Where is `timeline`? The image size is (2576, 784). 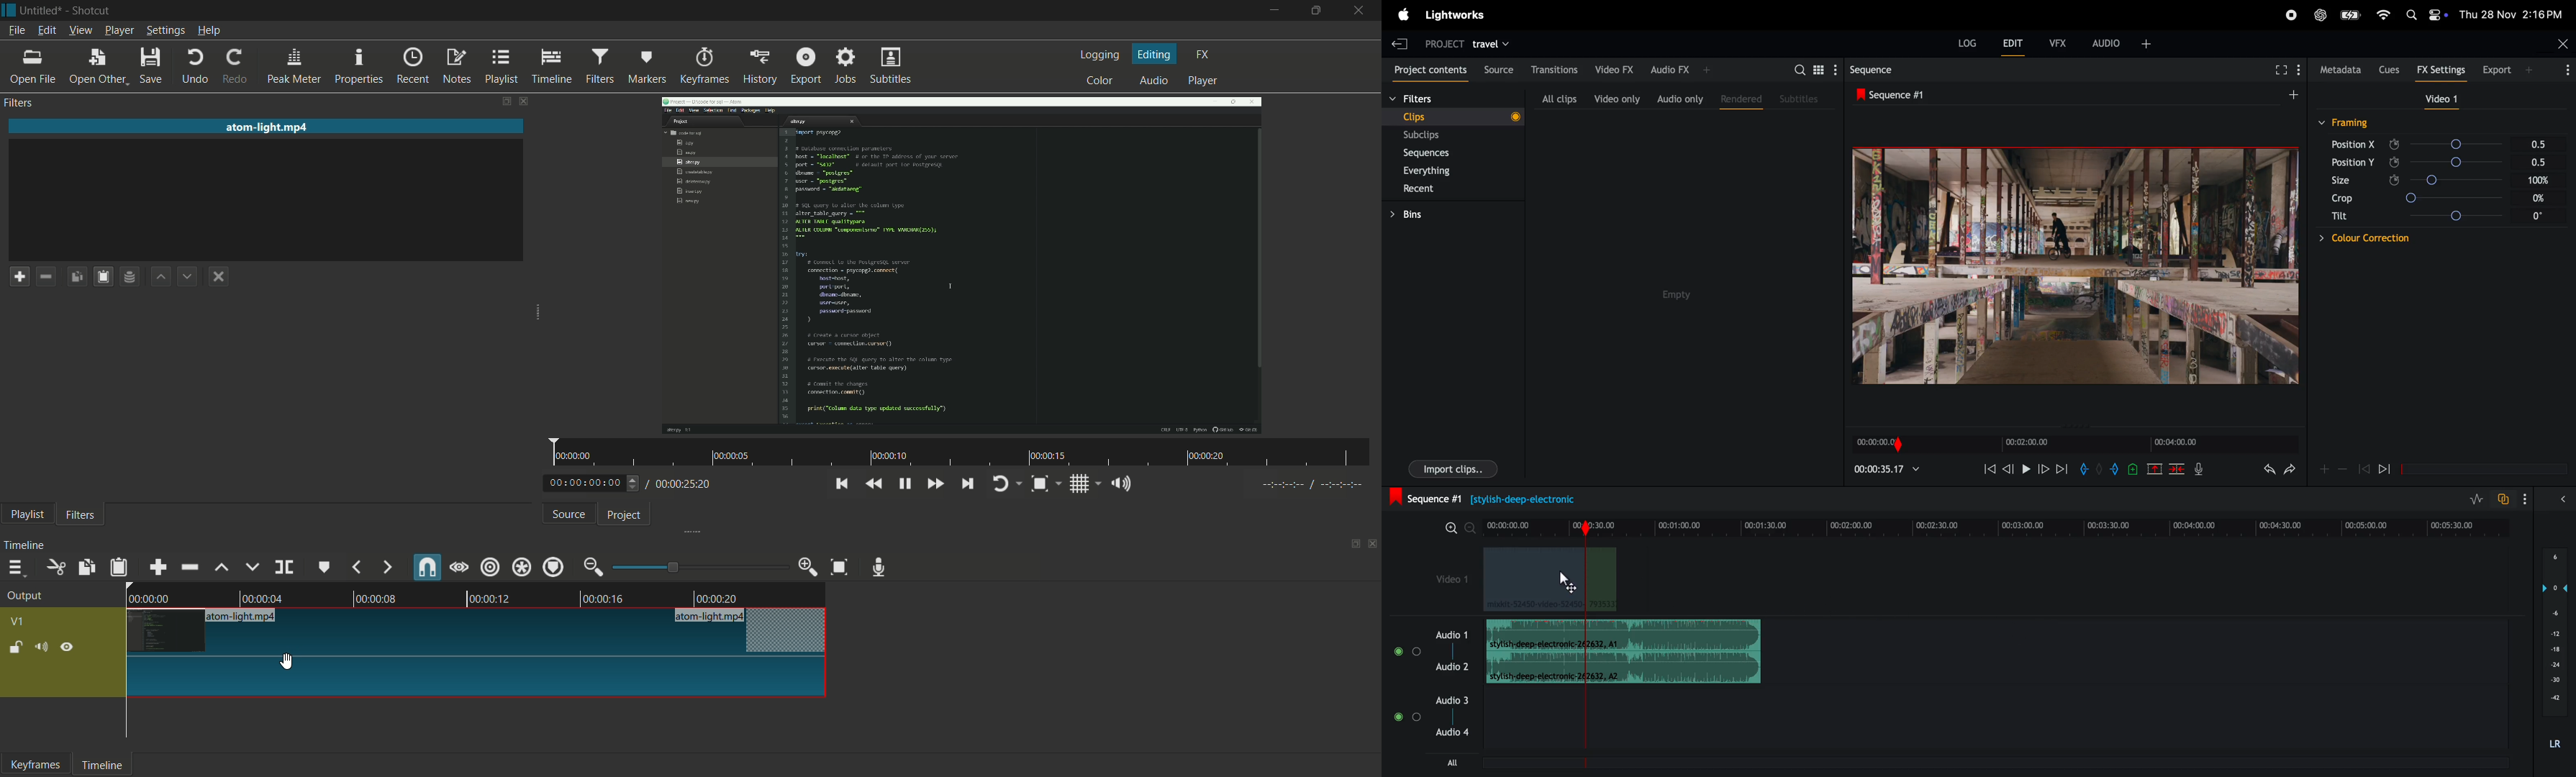 timeline is located at coordinates (102, 766).